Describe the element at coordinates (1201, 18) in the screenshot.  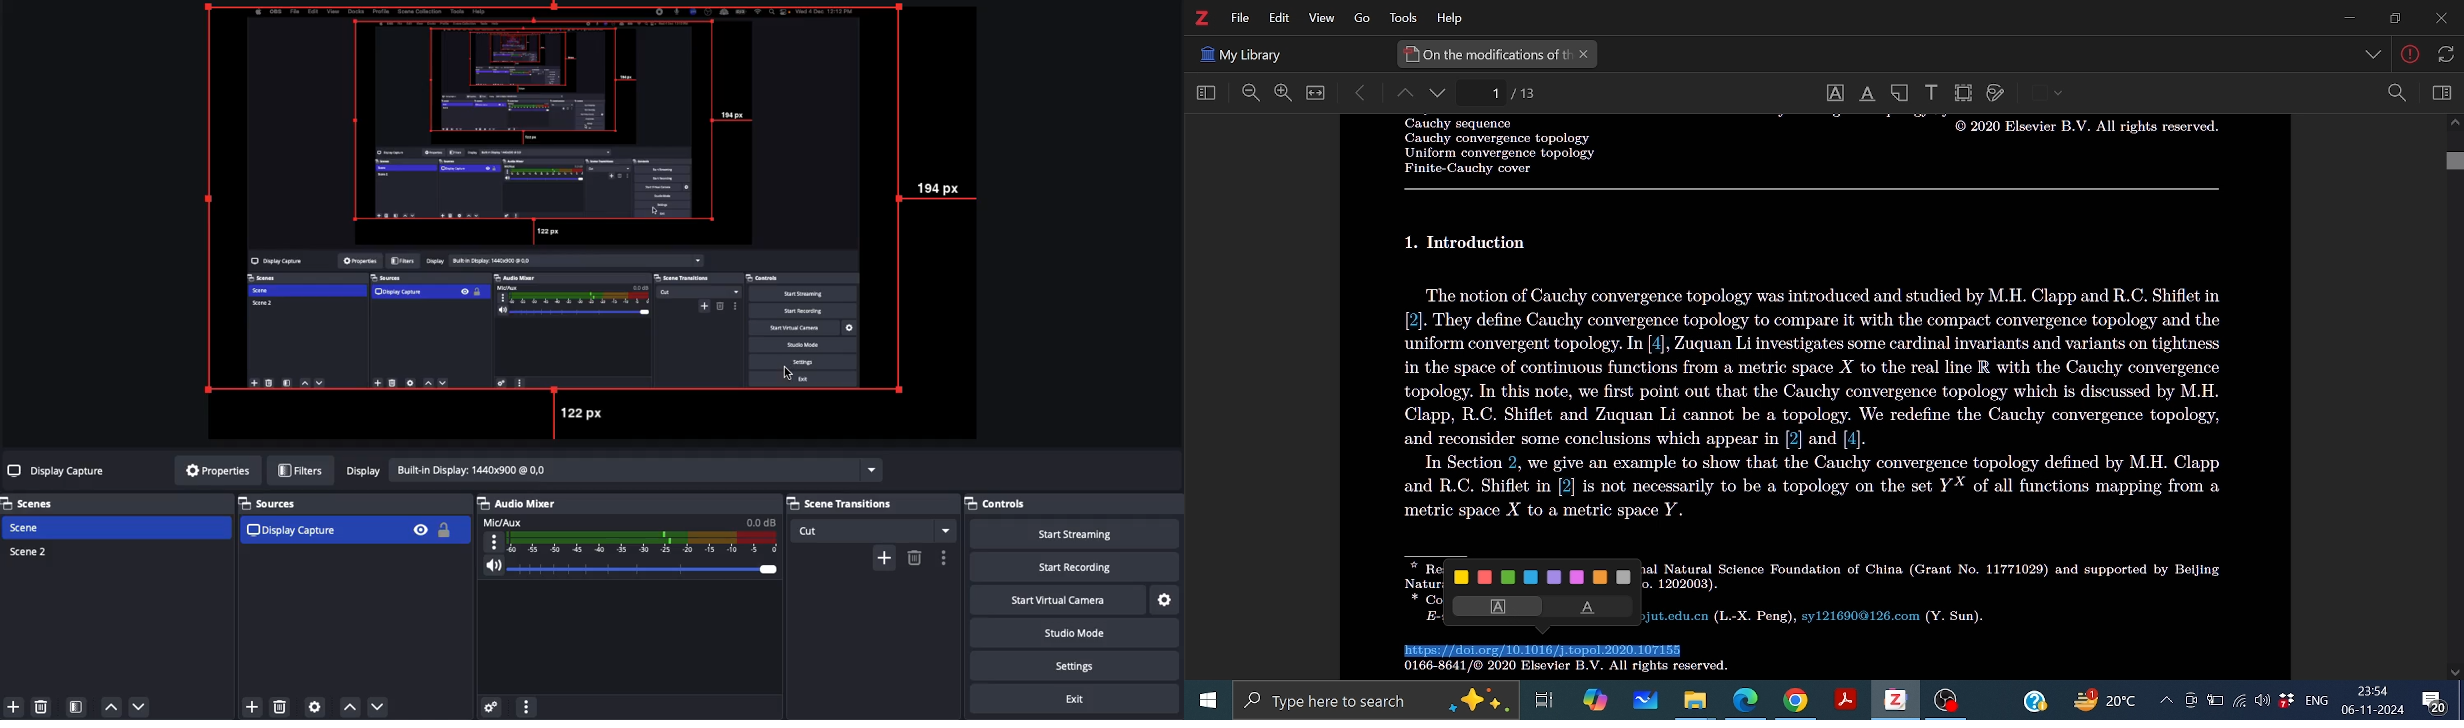
I see `Zotero` at that location.